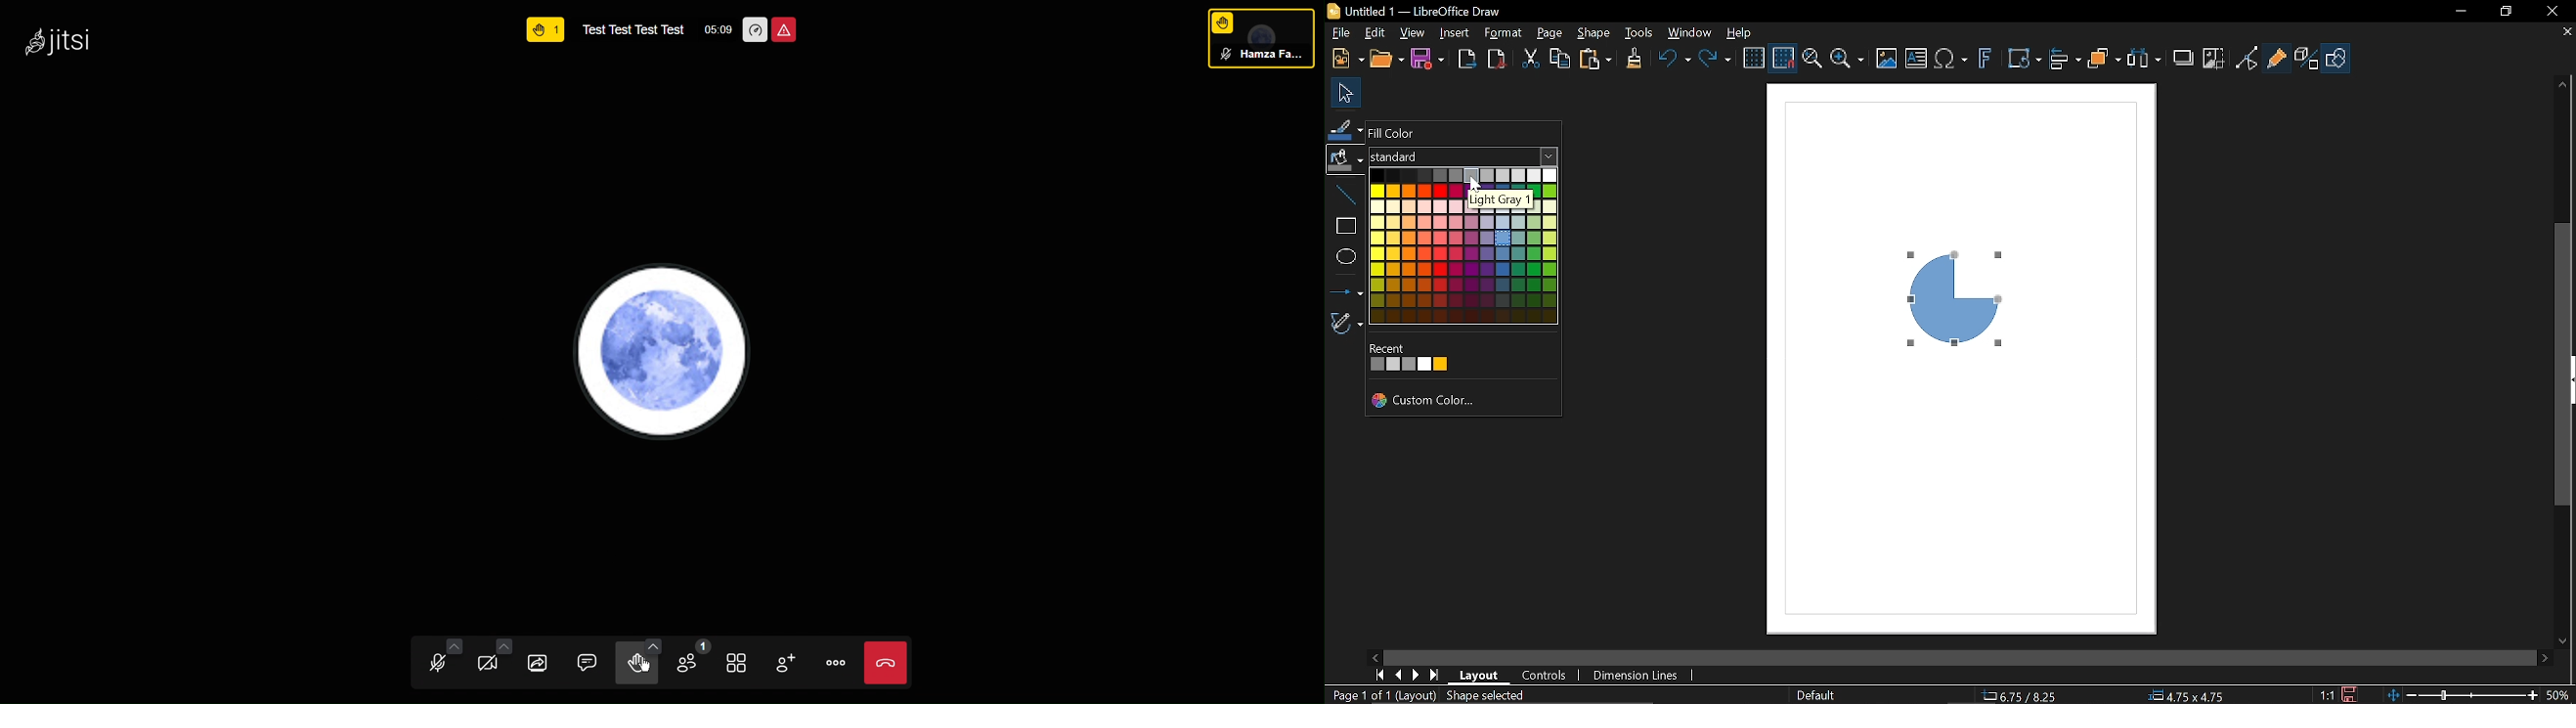 The width and height of the screenshot is (2576, 728). I want to click on Arrange, so click(2105, 61).